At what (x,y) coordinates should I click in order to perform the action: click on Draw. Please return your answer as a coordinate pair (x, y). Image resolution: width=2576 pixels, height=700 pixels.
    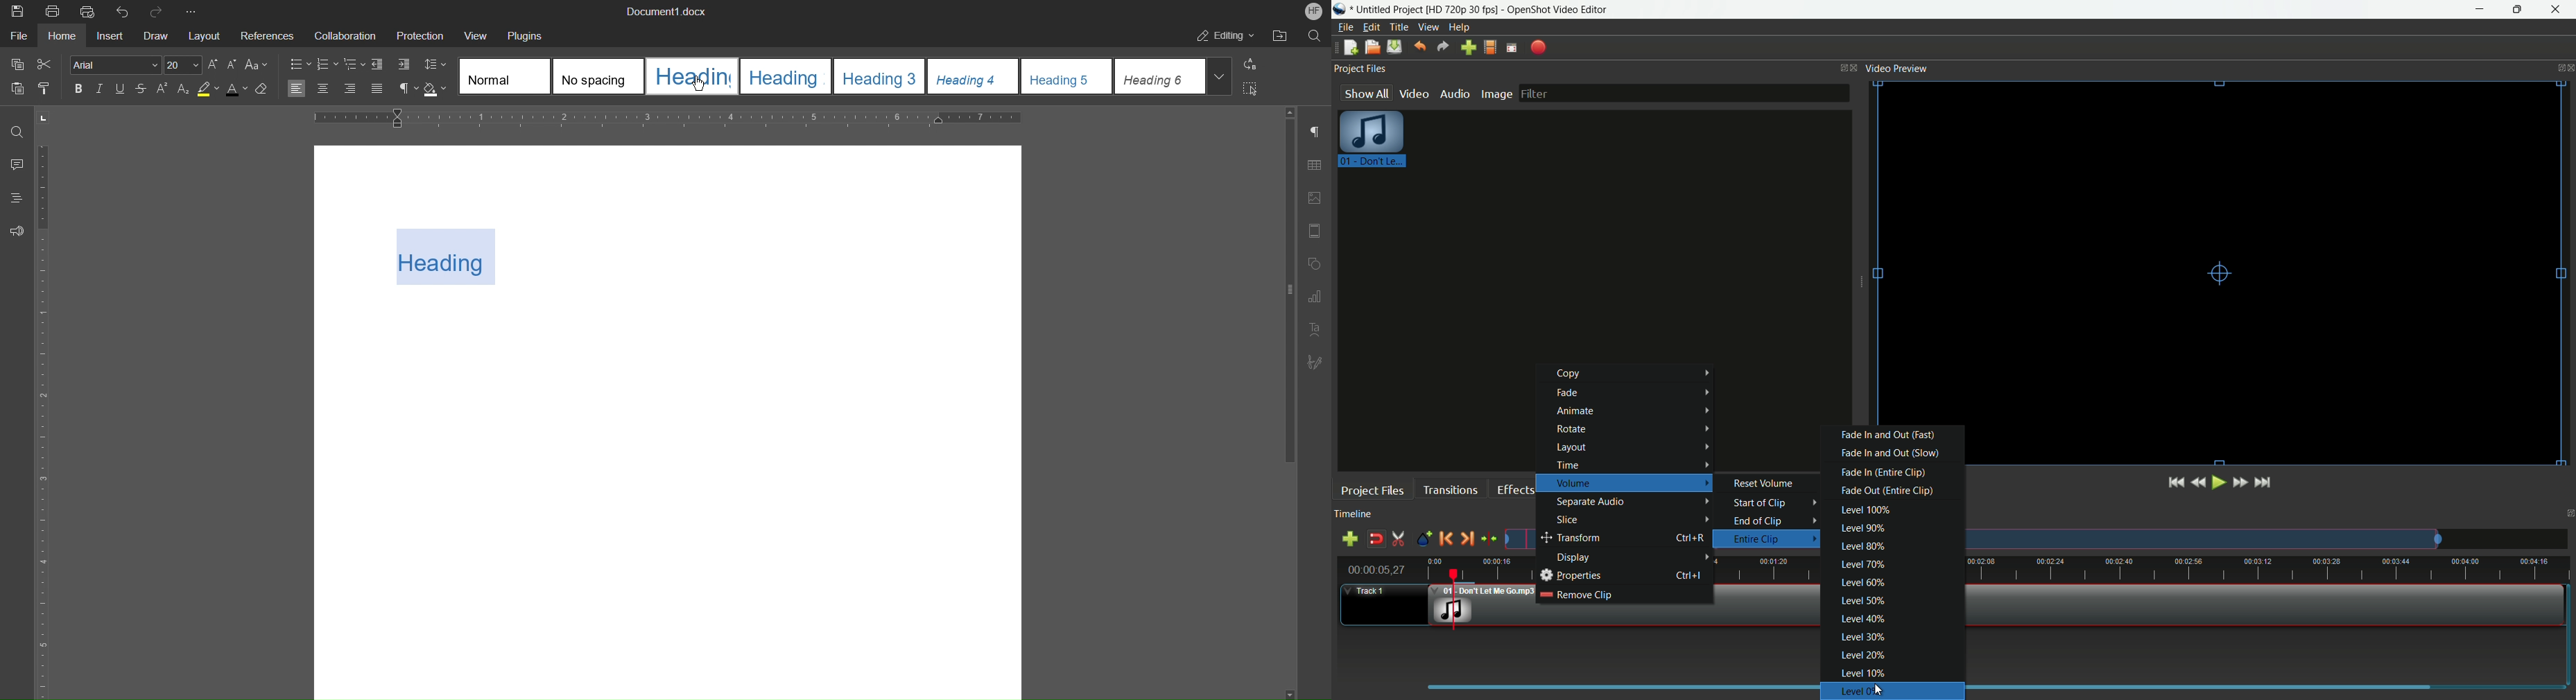
    Looking at the image, I should click on (155, 35).